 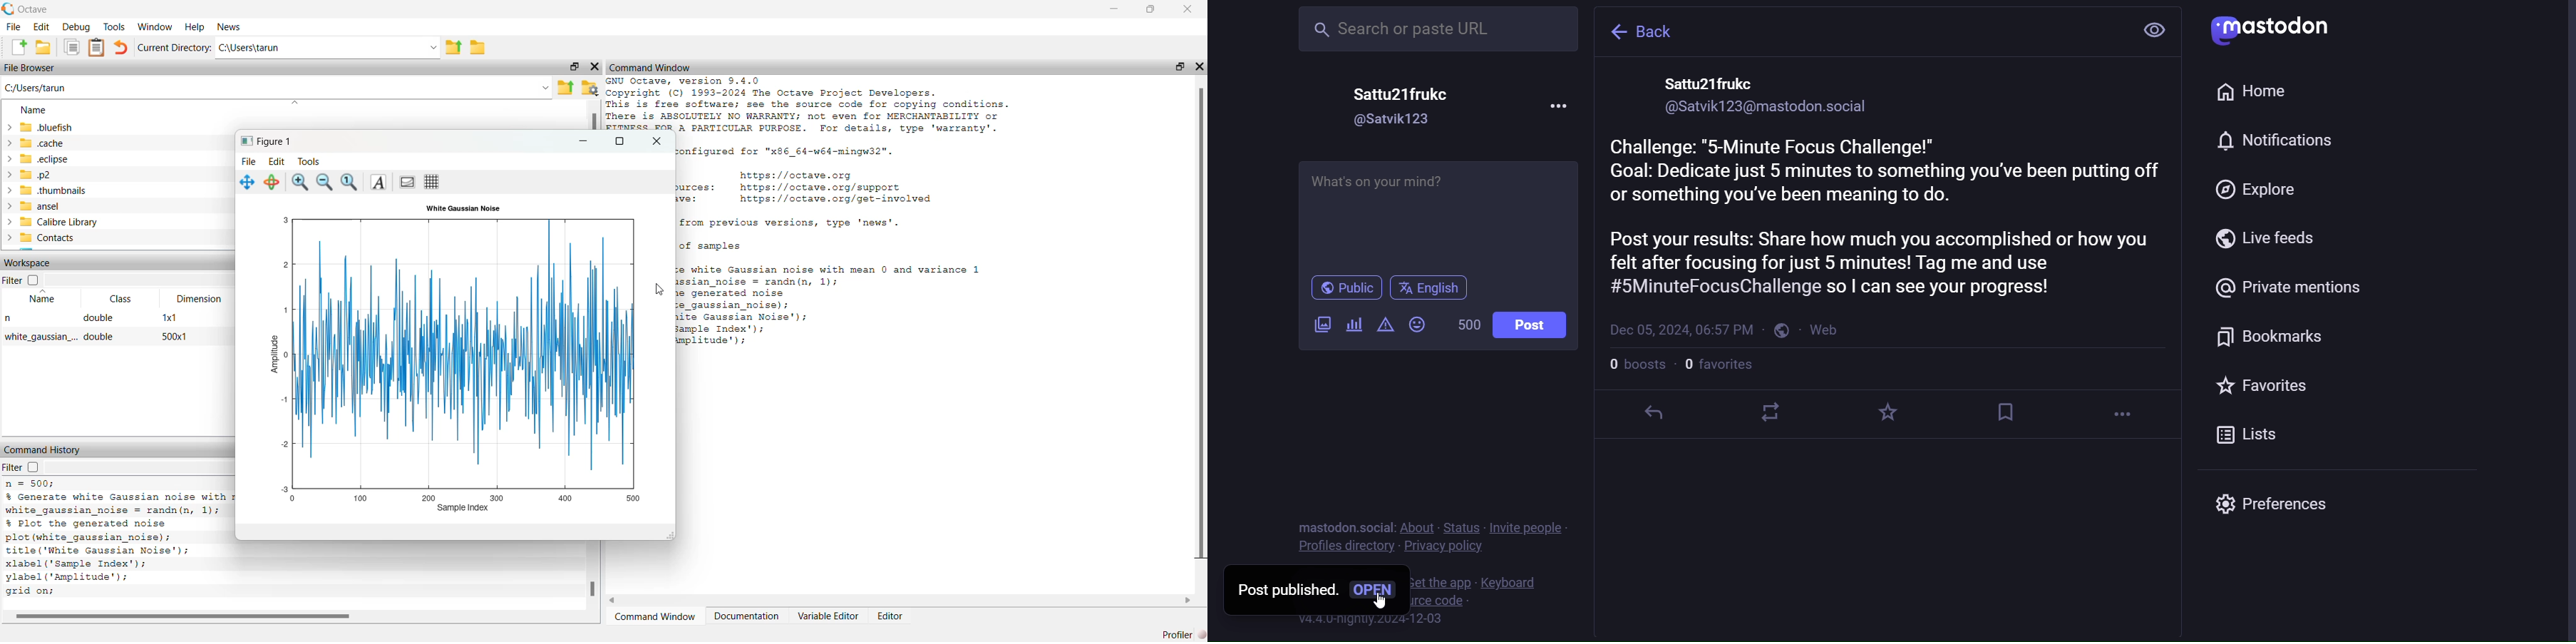 What do you see at coordinates (350, 183) in the screenshot?
I see `Automatic limits for current axes` at bounding box center [350, 183].